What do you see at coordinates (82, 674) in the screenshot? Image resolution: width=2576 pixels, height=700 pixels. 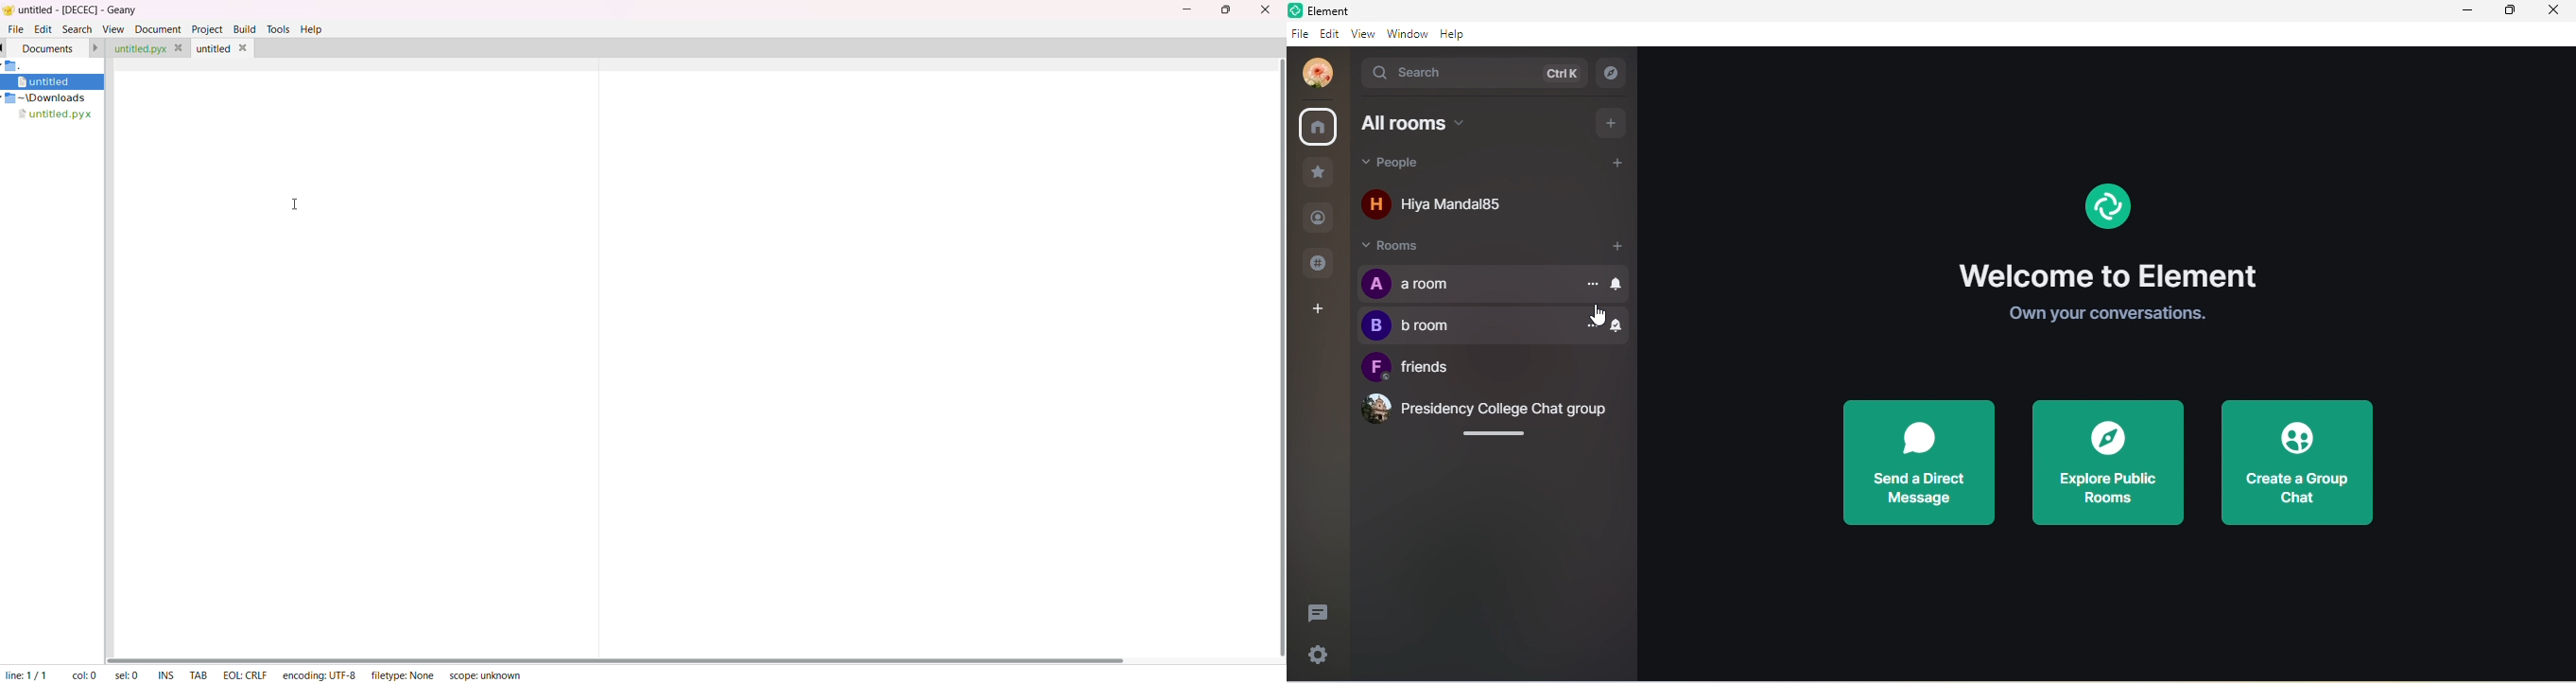 I see `col: 0` at bounding box center [82, 674].